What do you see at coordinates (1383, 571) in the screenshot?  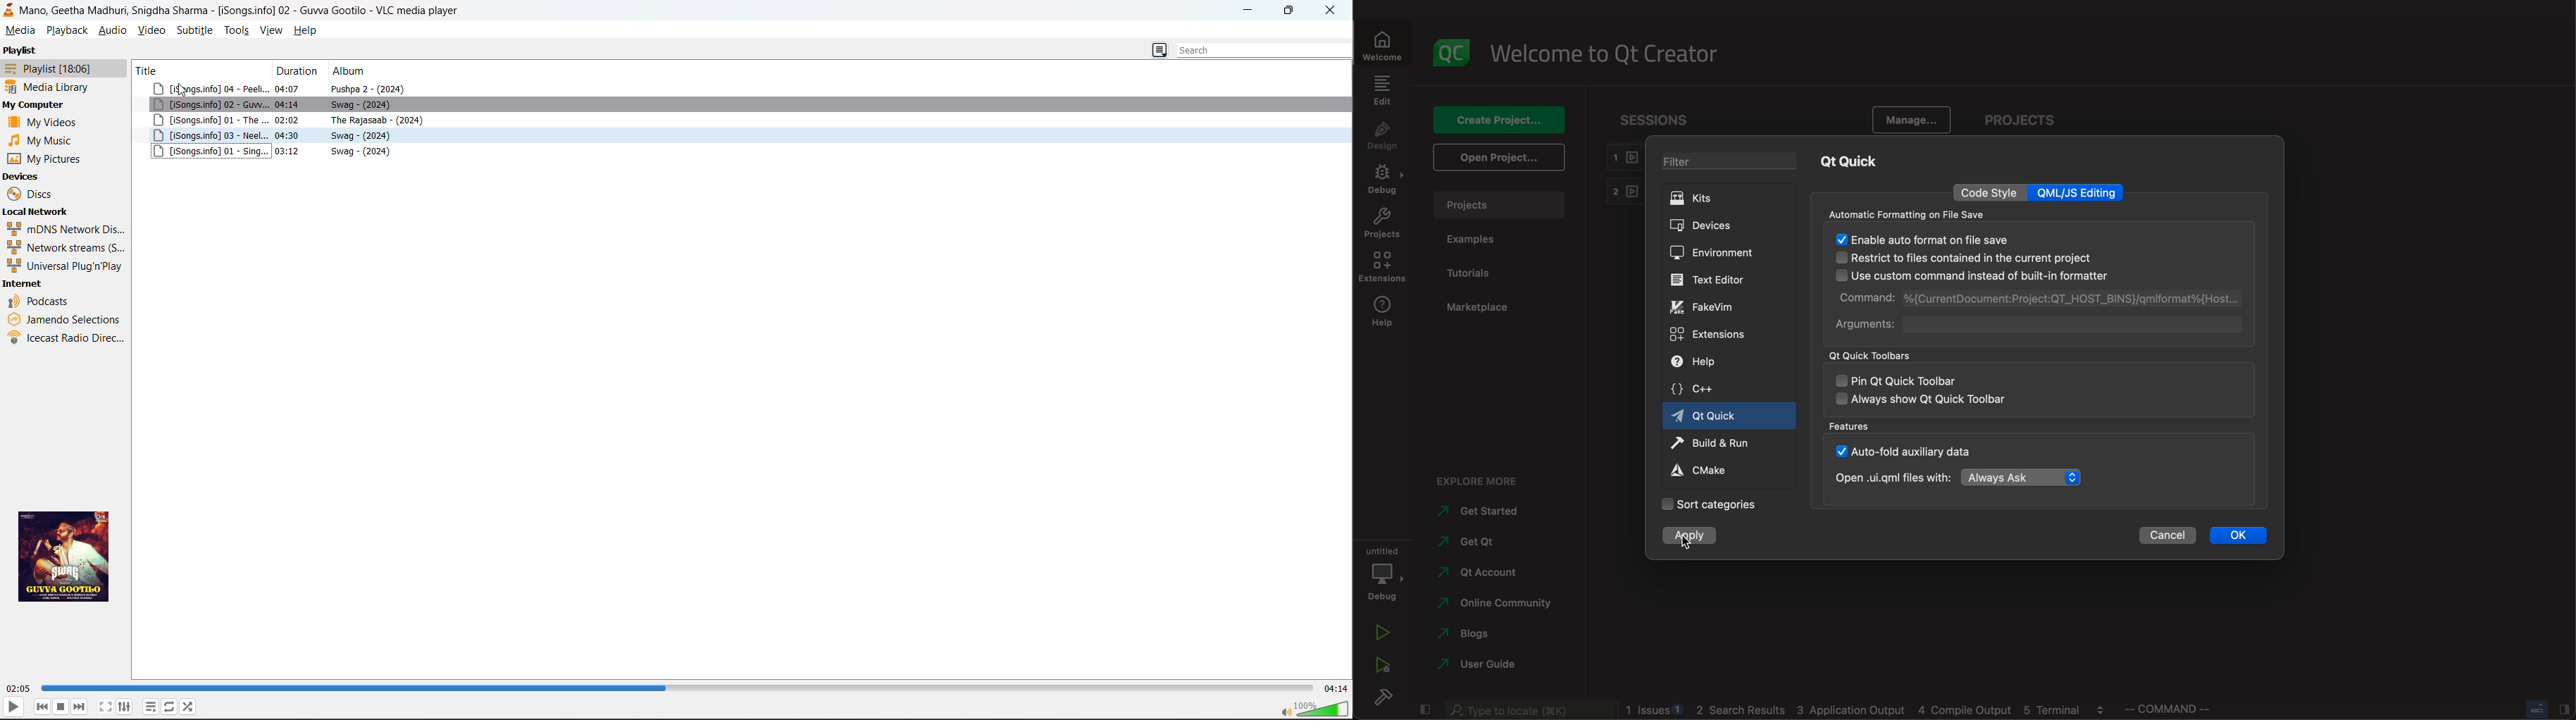 I see `debug` at bounding box center [1383, 571].